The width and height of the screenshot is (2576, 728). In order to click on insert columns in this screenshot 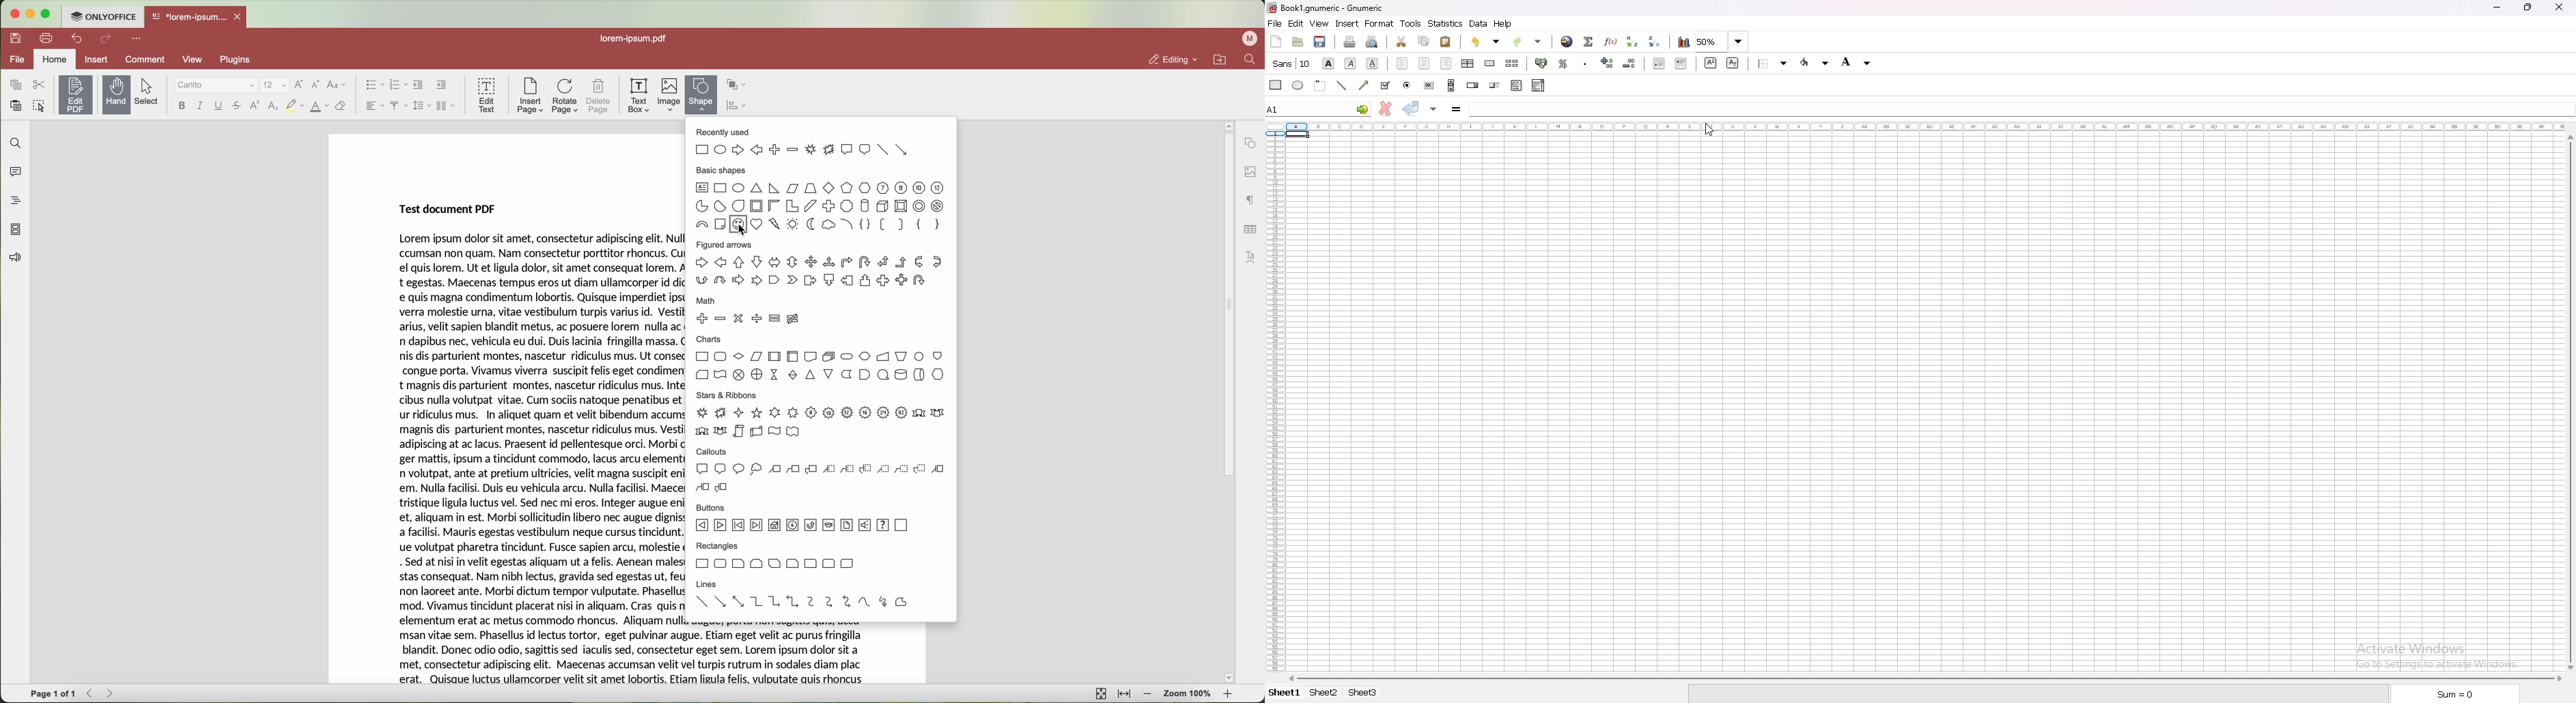, I will do `click(446, 106)`.